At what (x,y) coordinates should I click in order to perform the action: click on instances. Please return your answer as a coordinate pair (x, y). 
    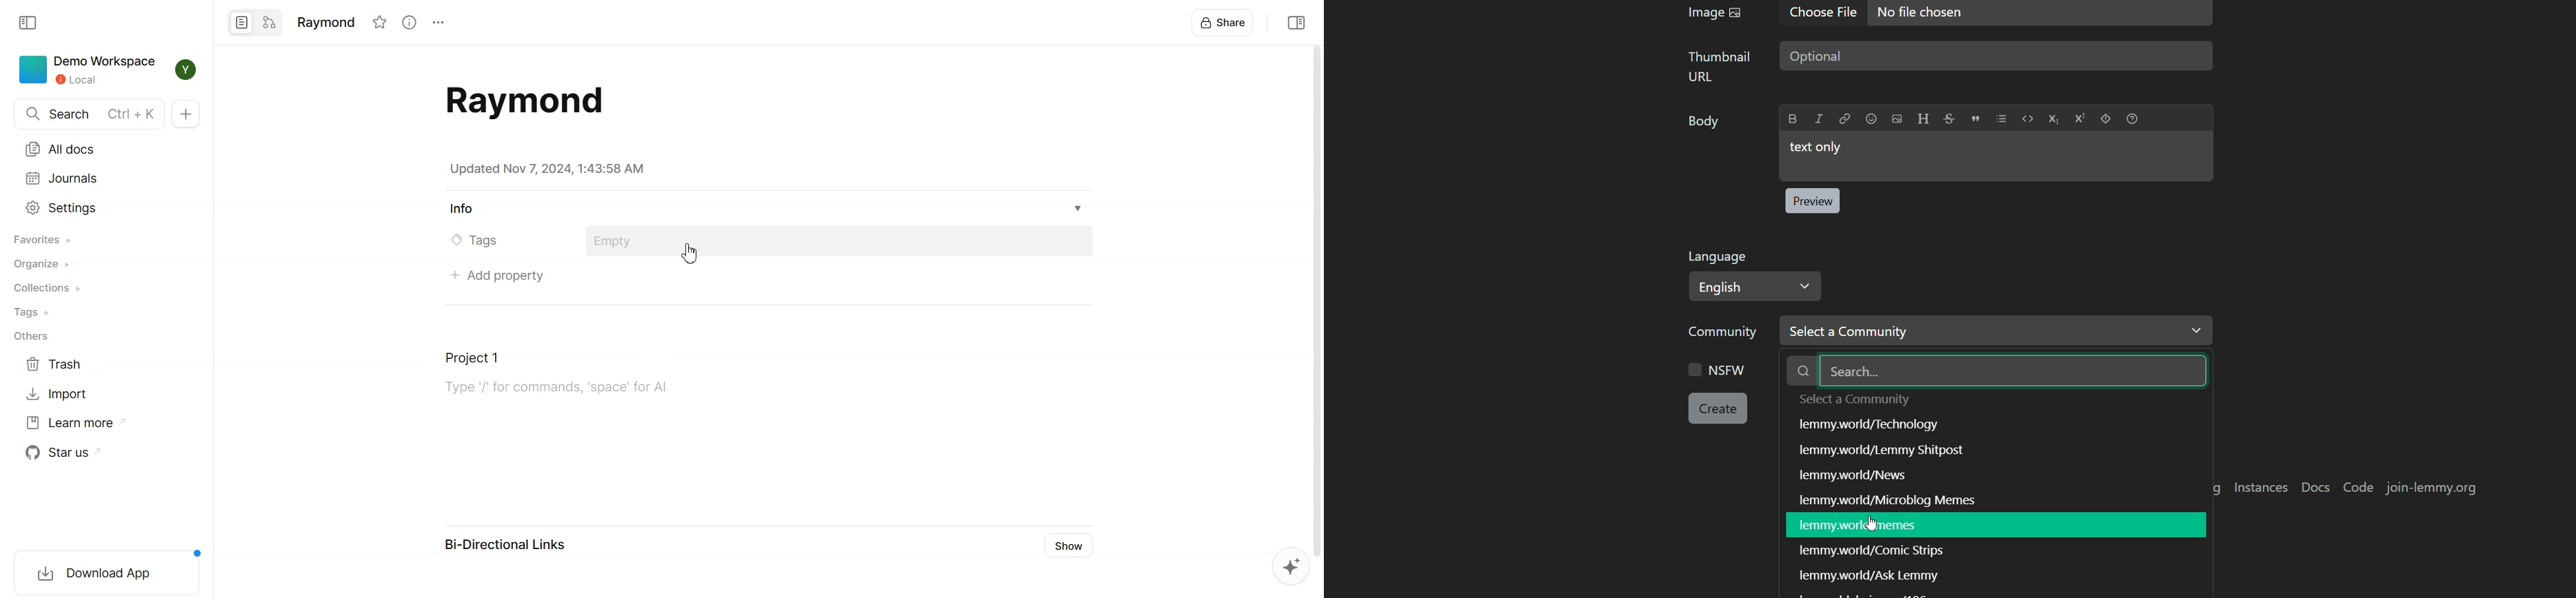
    Looking at the image, I should click on (2263, 488).